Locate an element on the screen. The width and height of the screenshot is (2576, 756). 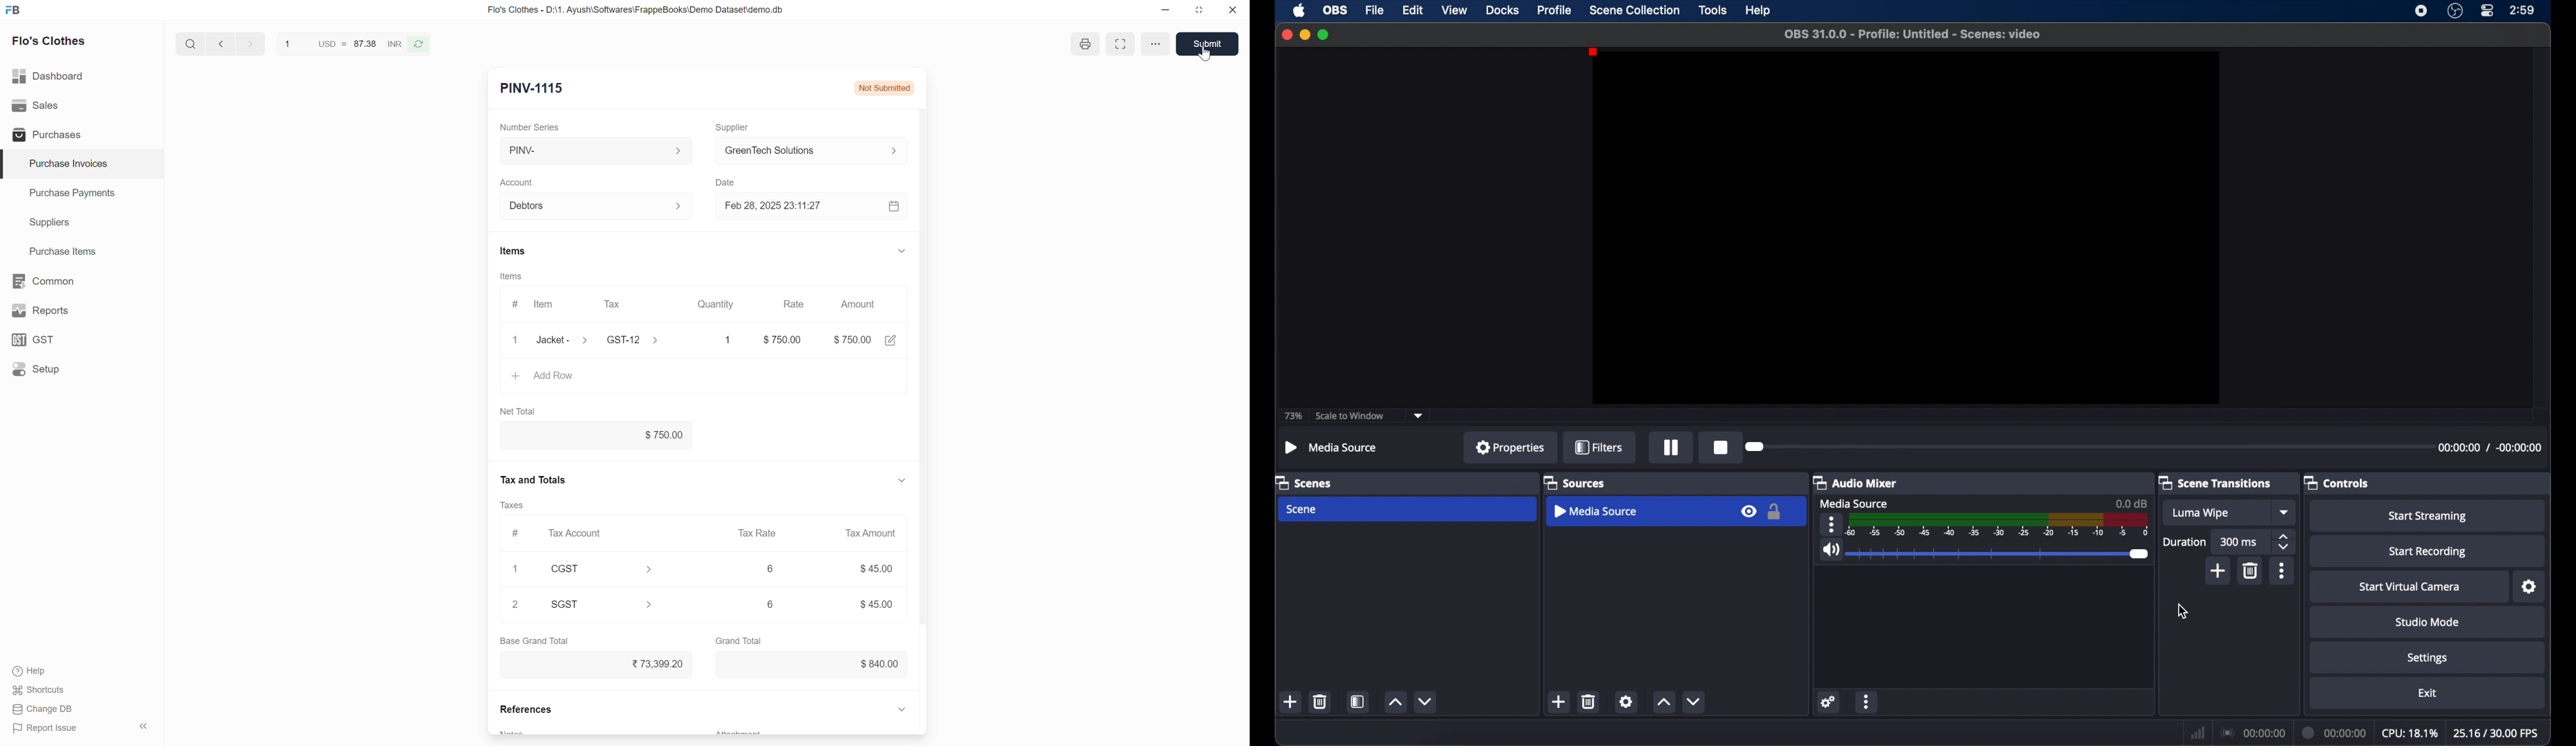
Taxes is located at coordinates (511, 505).